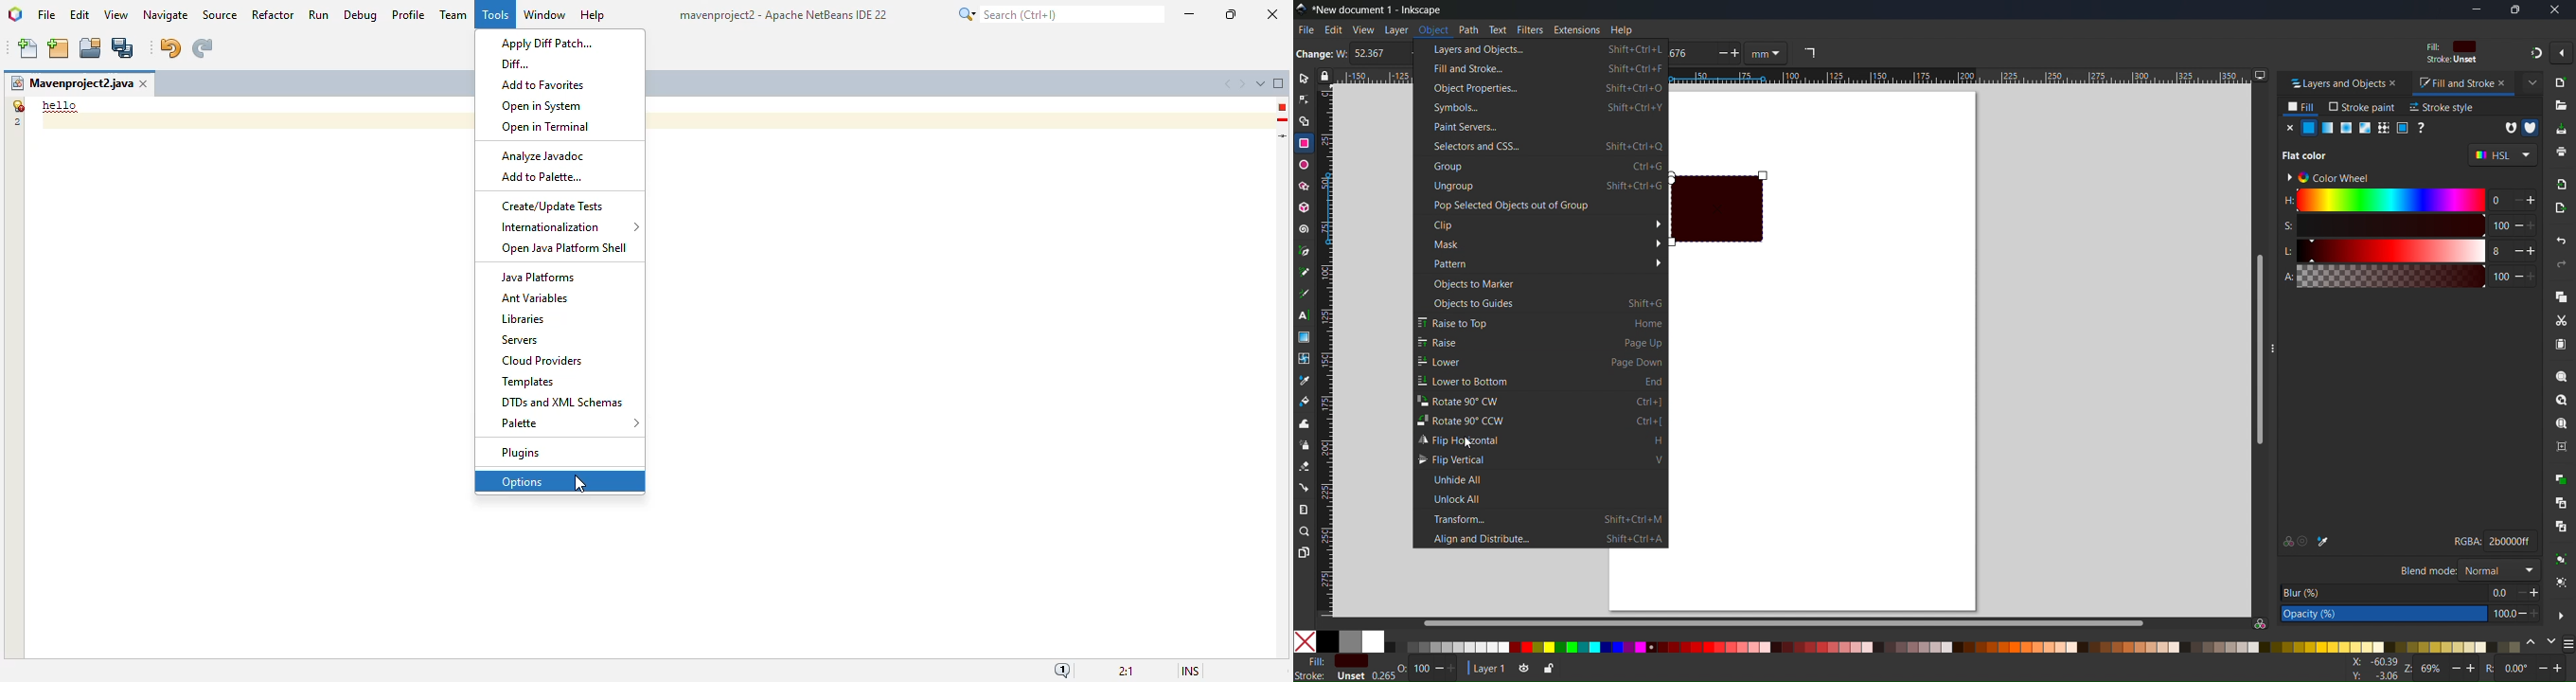 The height and width of the screenshot is (700, 2576). What do you see at coordinates (578, 483) in the screenshot?
I see `cursor` at bounding box center [578, 483].